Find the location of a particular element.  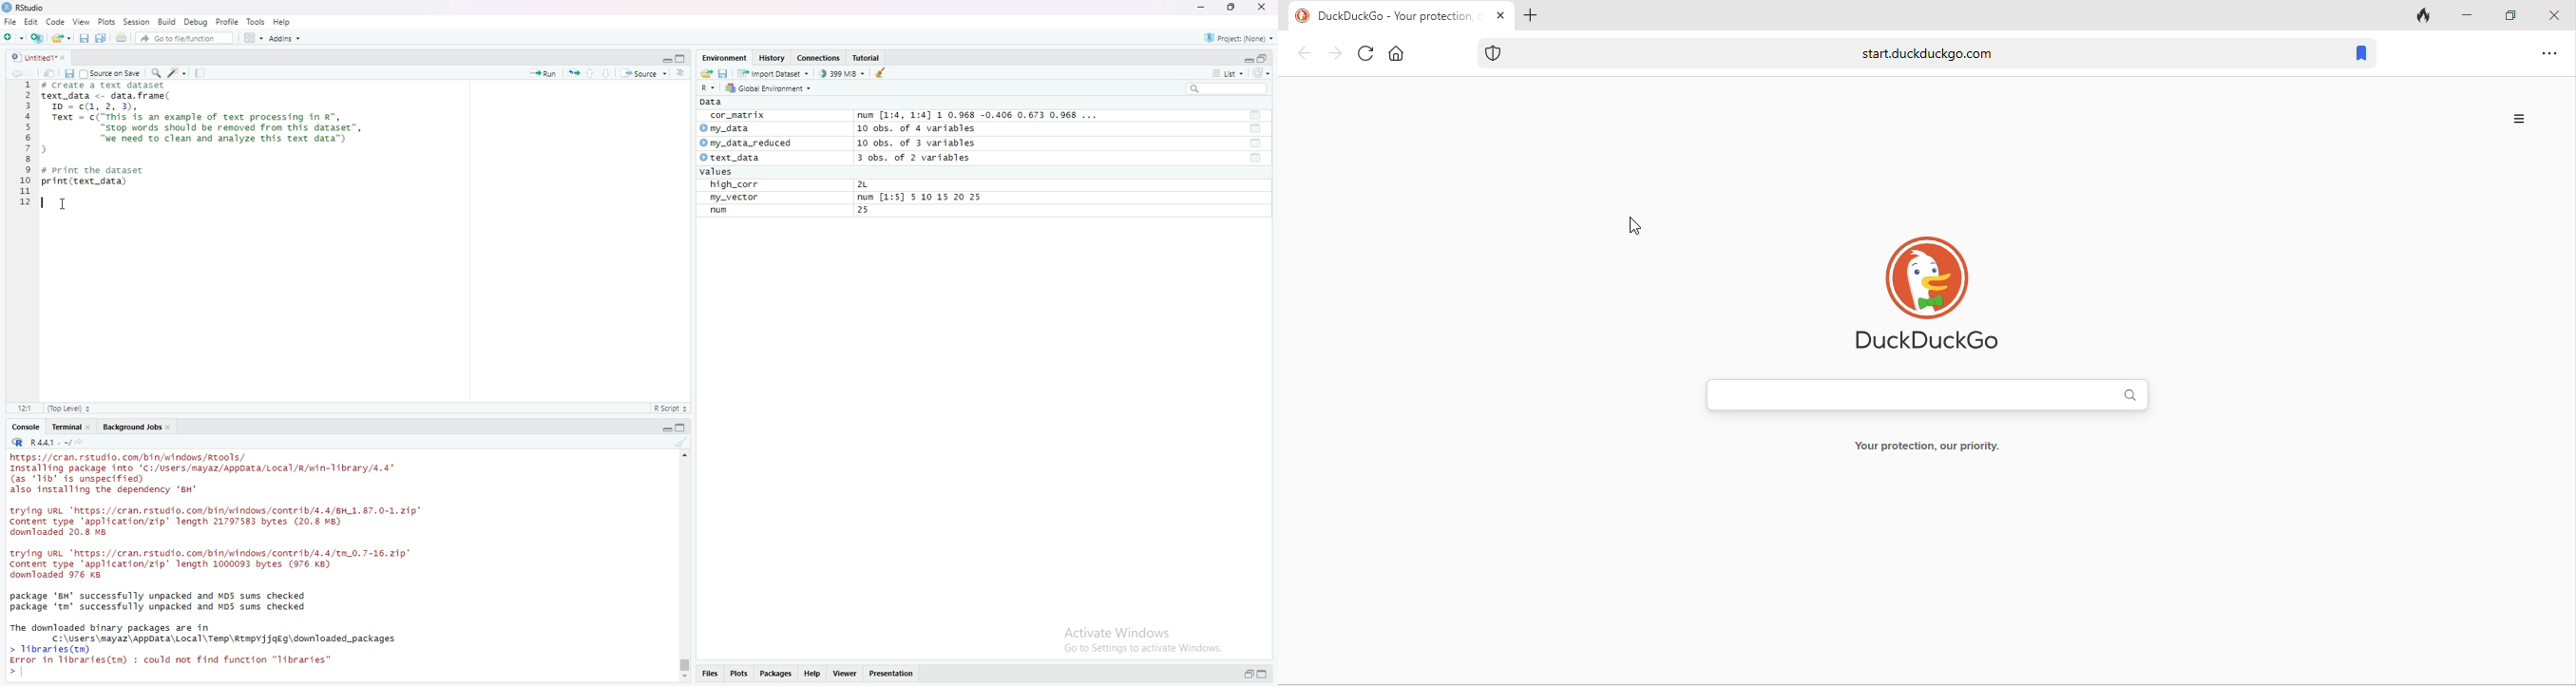

collapse is located at coordinates (682, 60).